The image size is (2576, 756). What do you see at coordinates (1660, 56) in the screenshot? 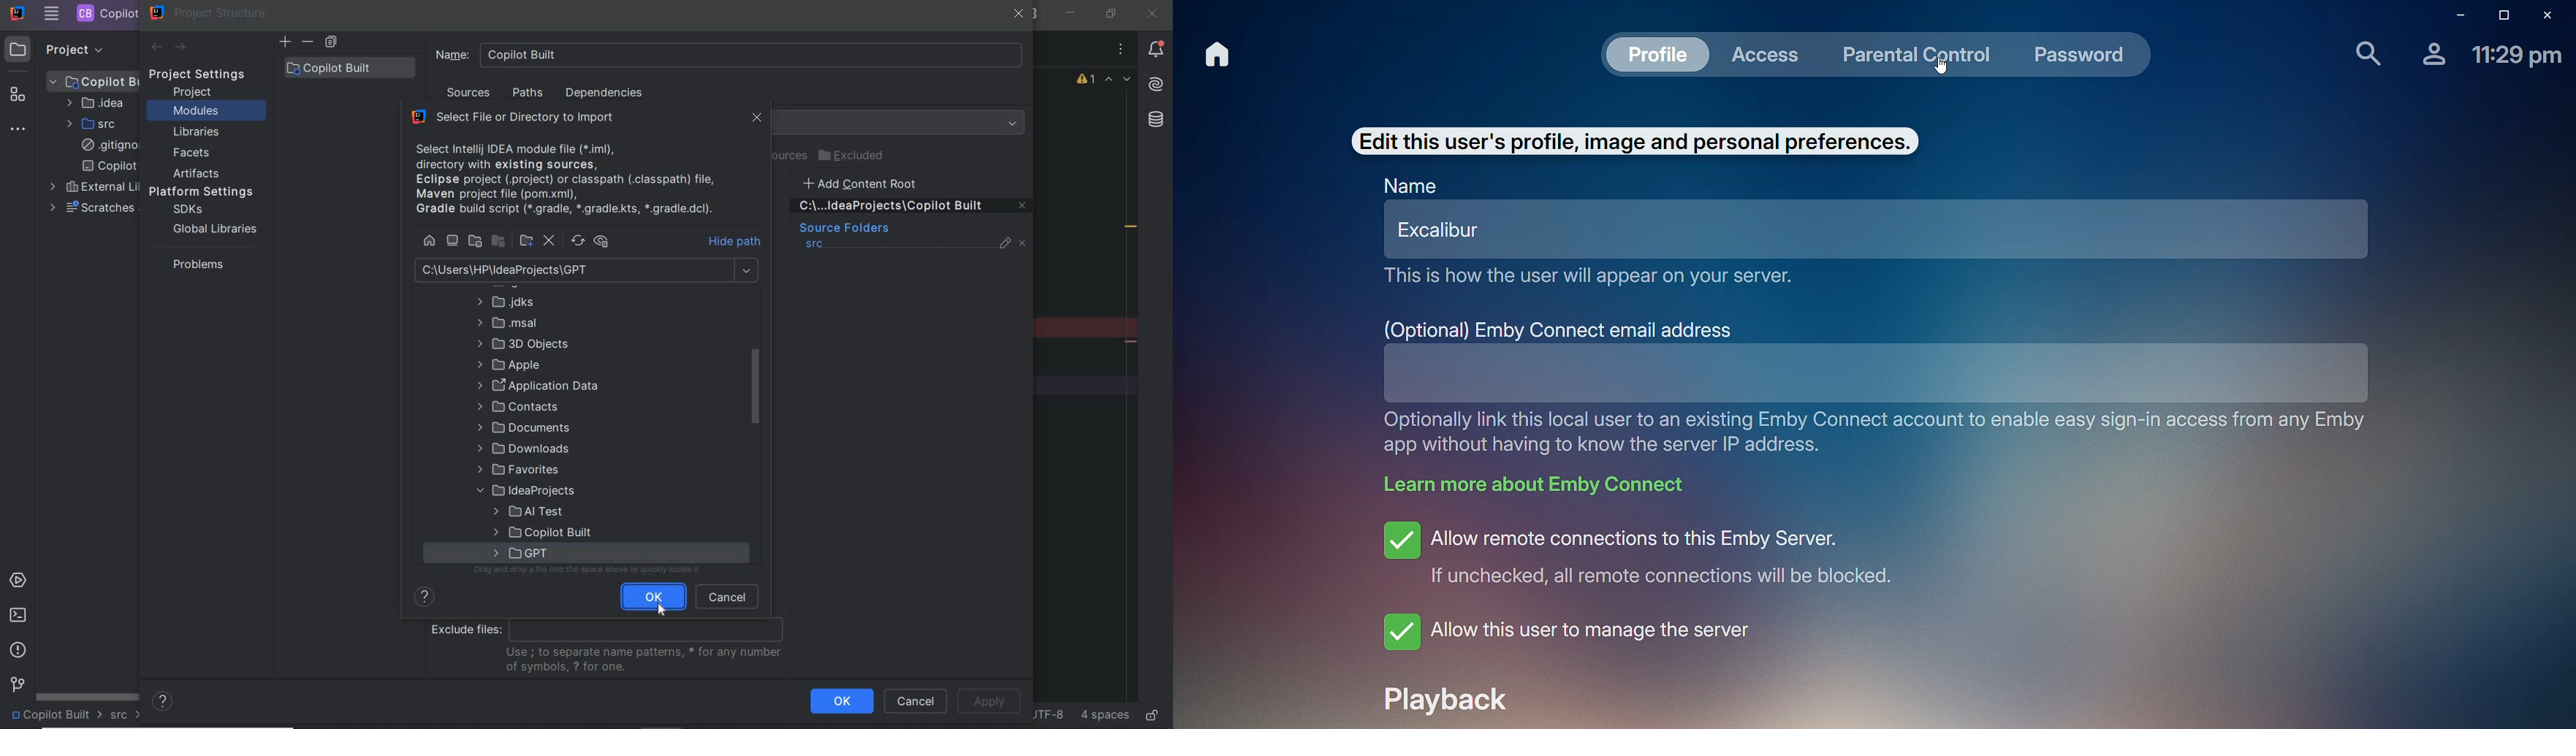
I see `Profile` at bounding box center [1660, 56].